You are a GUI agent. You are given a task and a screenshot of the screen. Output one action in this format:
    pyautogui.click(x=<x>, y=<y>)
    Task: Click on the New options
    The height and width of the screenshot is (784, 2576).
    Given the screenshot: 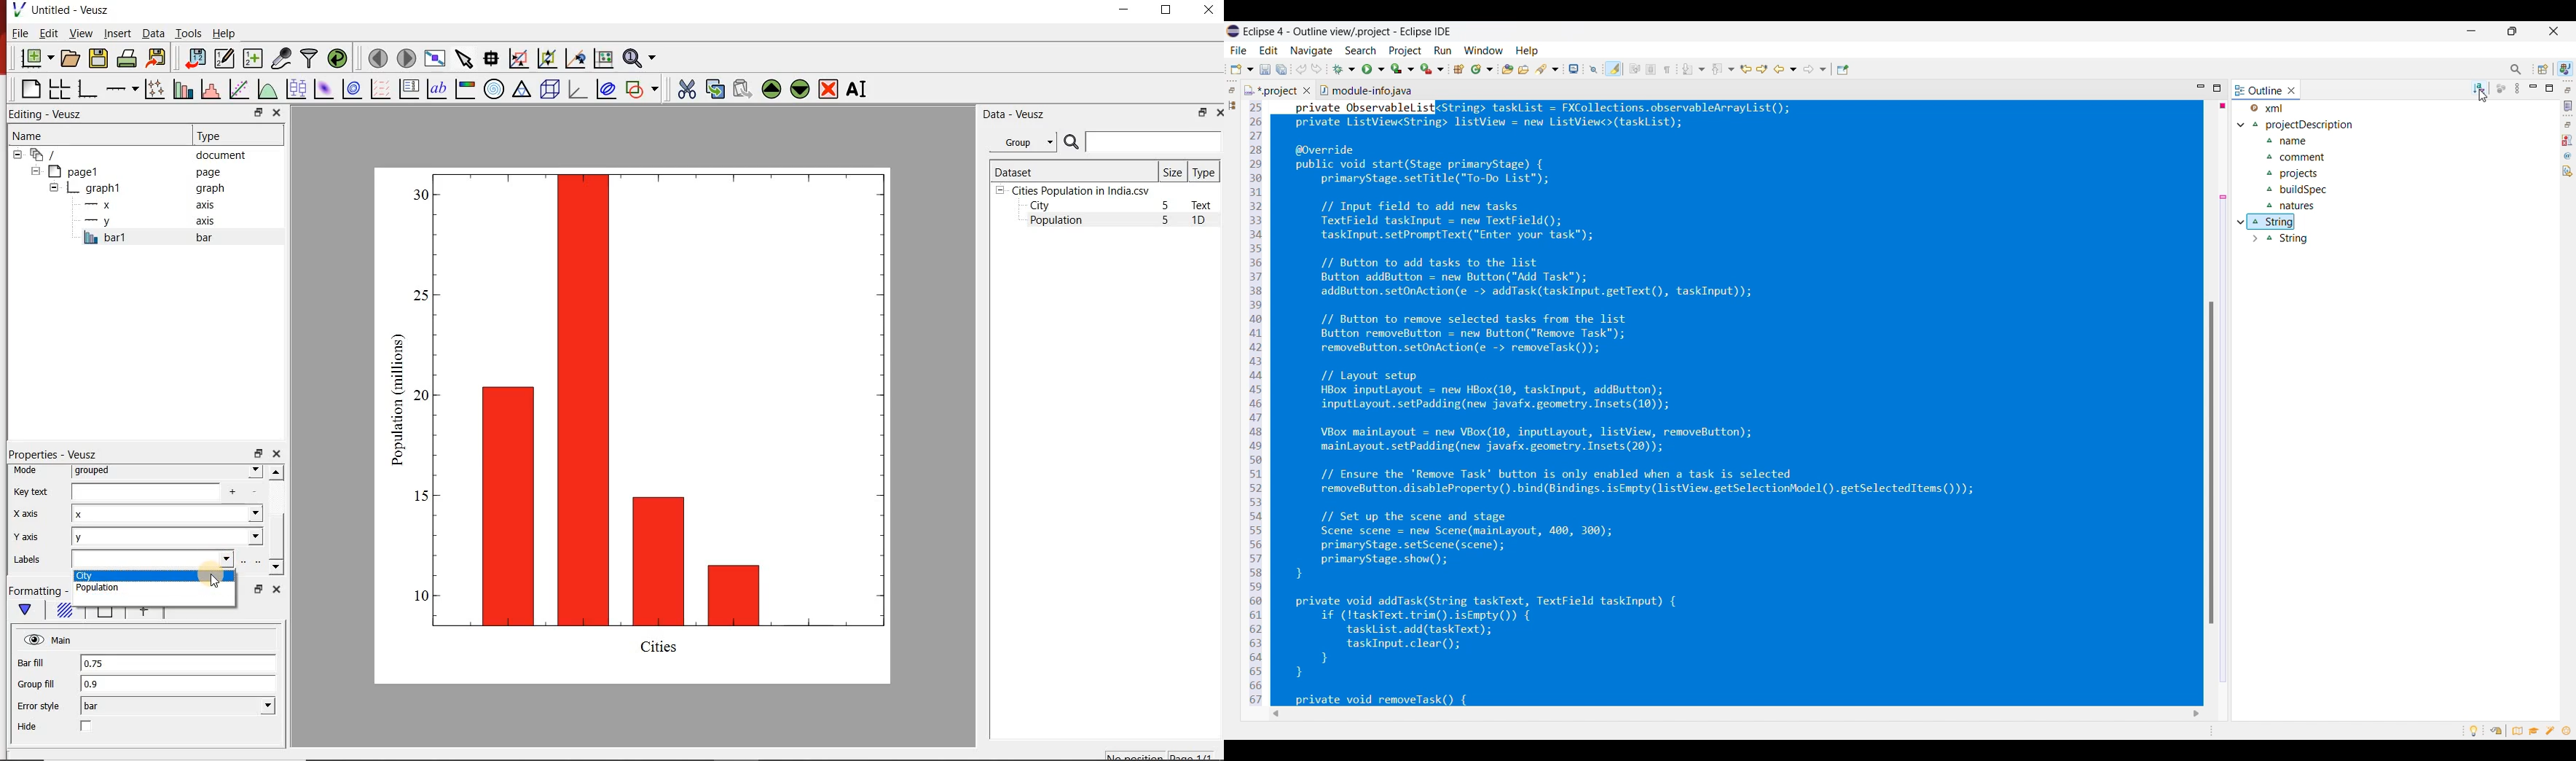 What is the action you would take?
    pyautogui.click(x=1241, y=69)
    